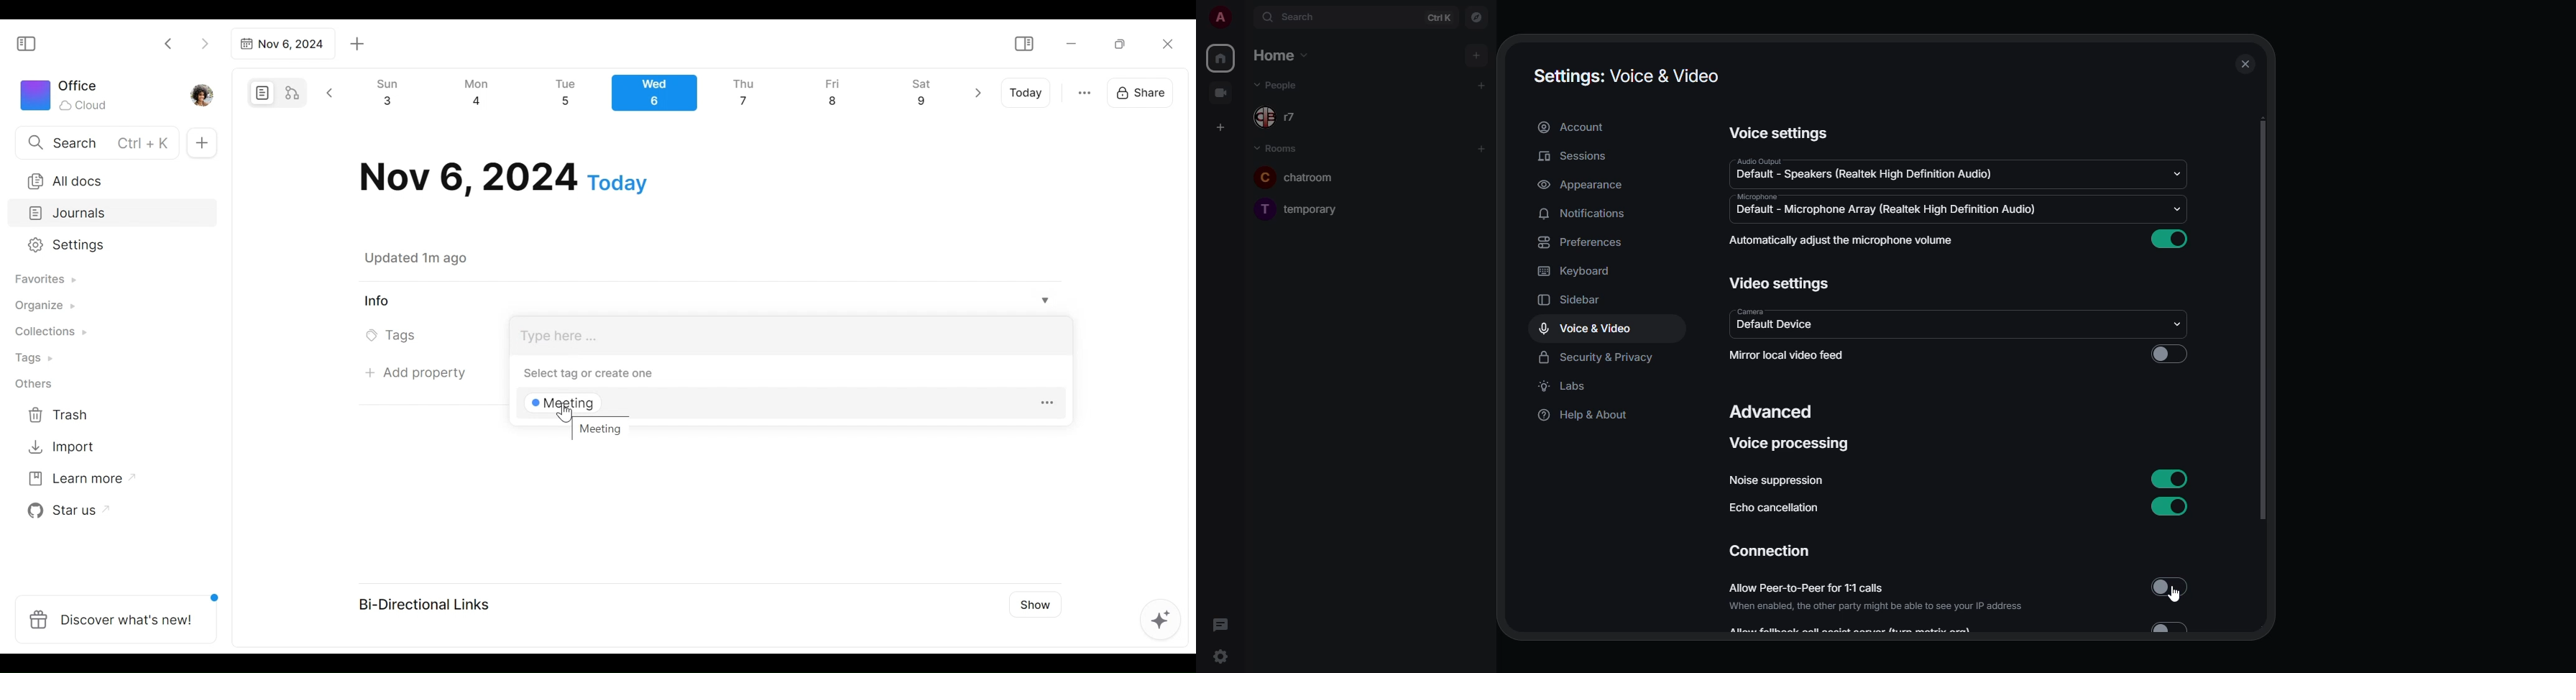 The height and width of the screenshot is (700, 2576). I want to click on voice settings, so click(1775, 132).